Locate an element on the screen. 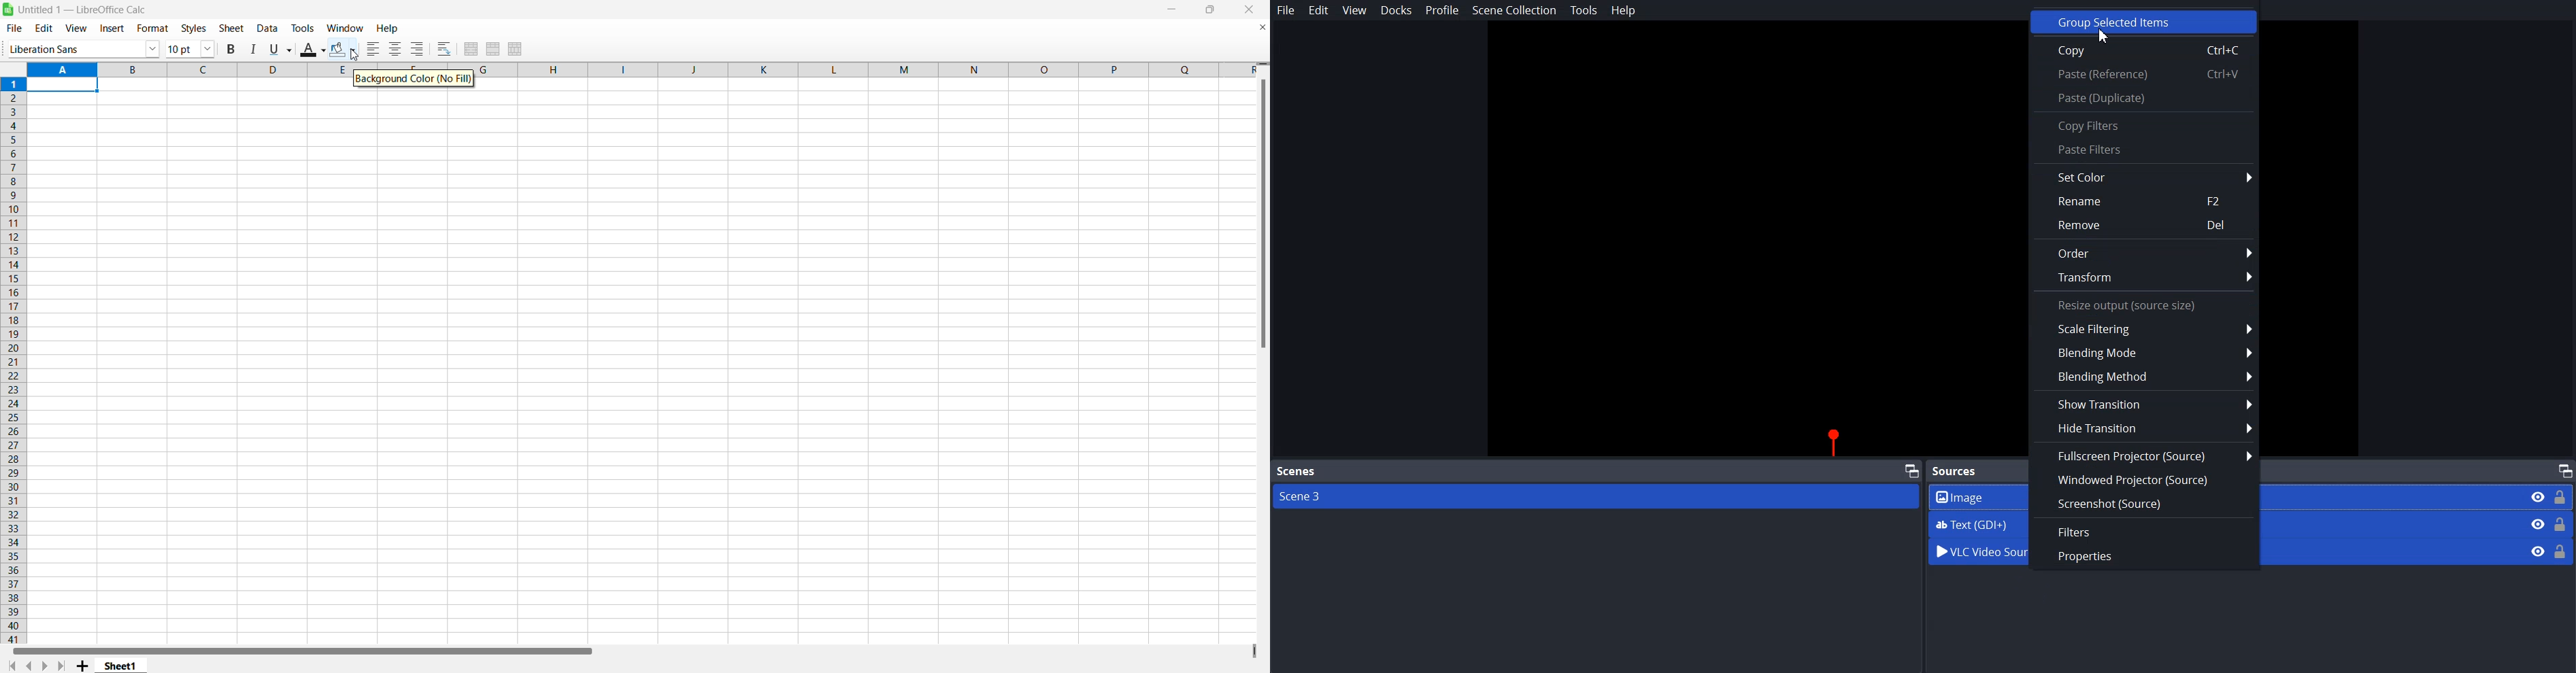 This screenshot has width=2576, height=700. columns is located at coordinates (188, 69).